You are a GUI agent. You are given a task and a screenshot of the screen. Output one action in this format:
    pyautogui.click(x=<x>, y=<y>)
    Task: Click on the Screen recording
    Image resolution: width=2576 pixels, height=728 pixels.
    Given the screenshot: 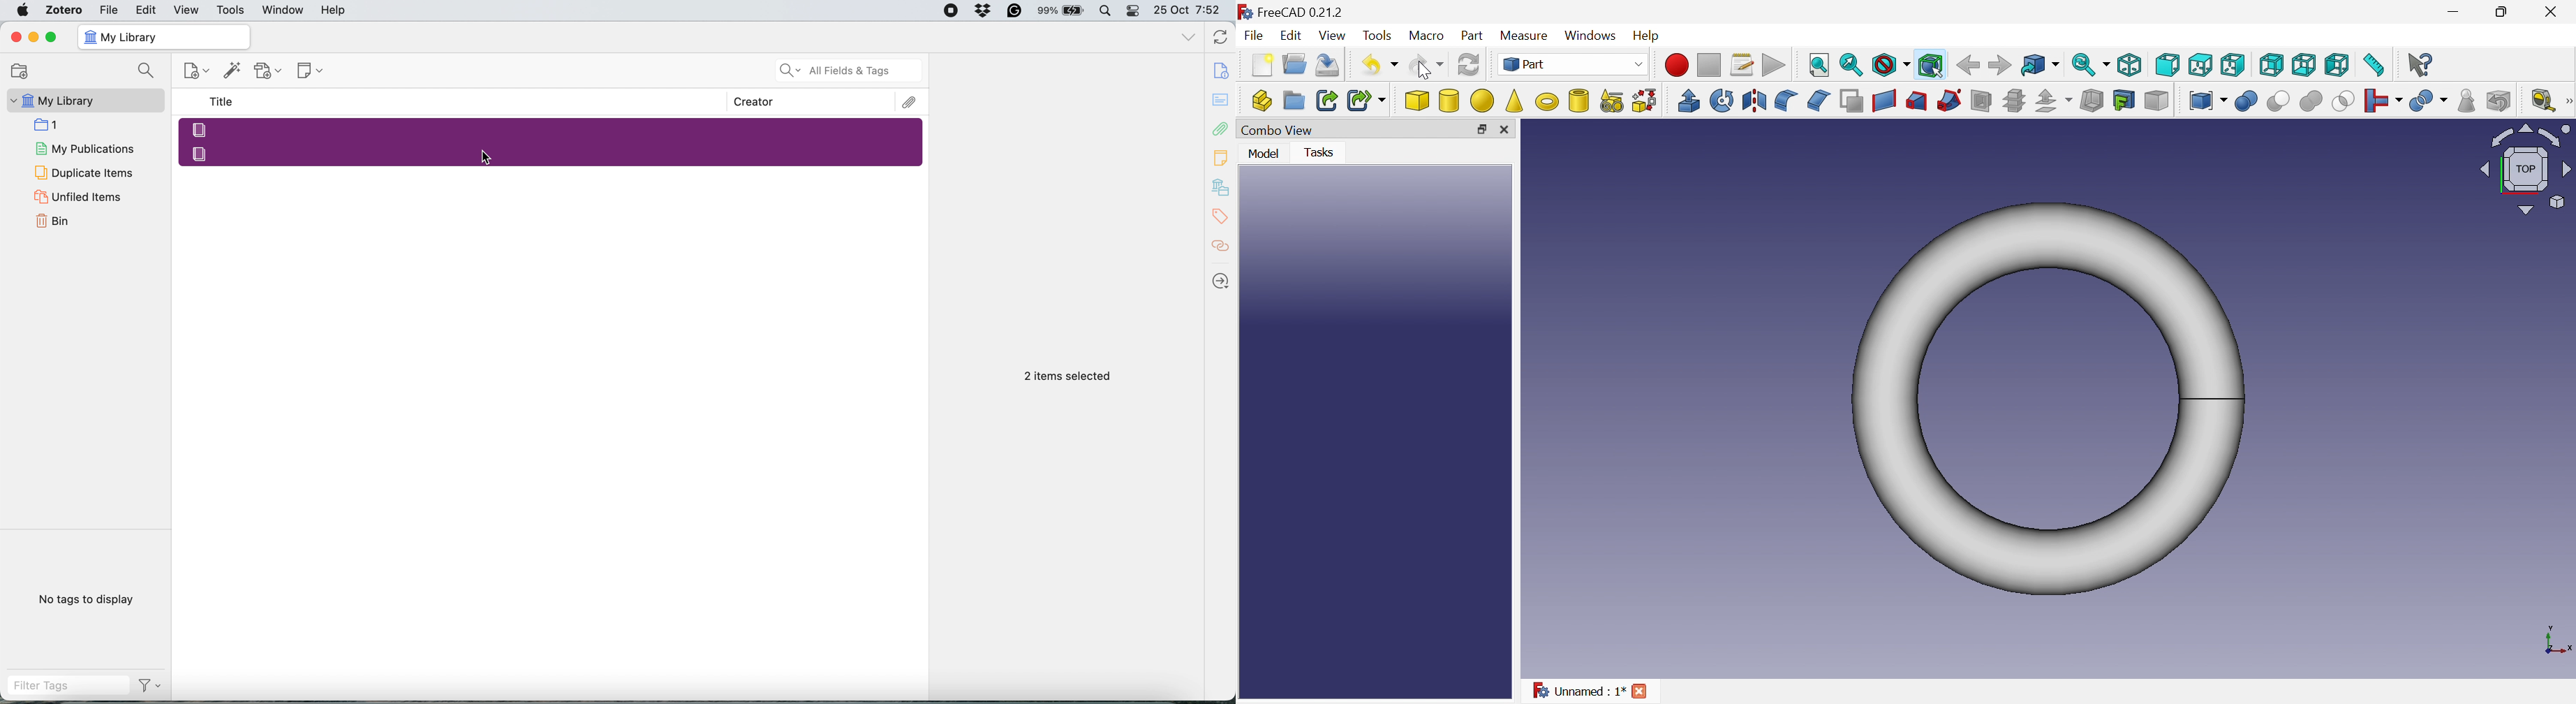 What is the action you would take?
    pyautogui.click(x=950, y=11)
    